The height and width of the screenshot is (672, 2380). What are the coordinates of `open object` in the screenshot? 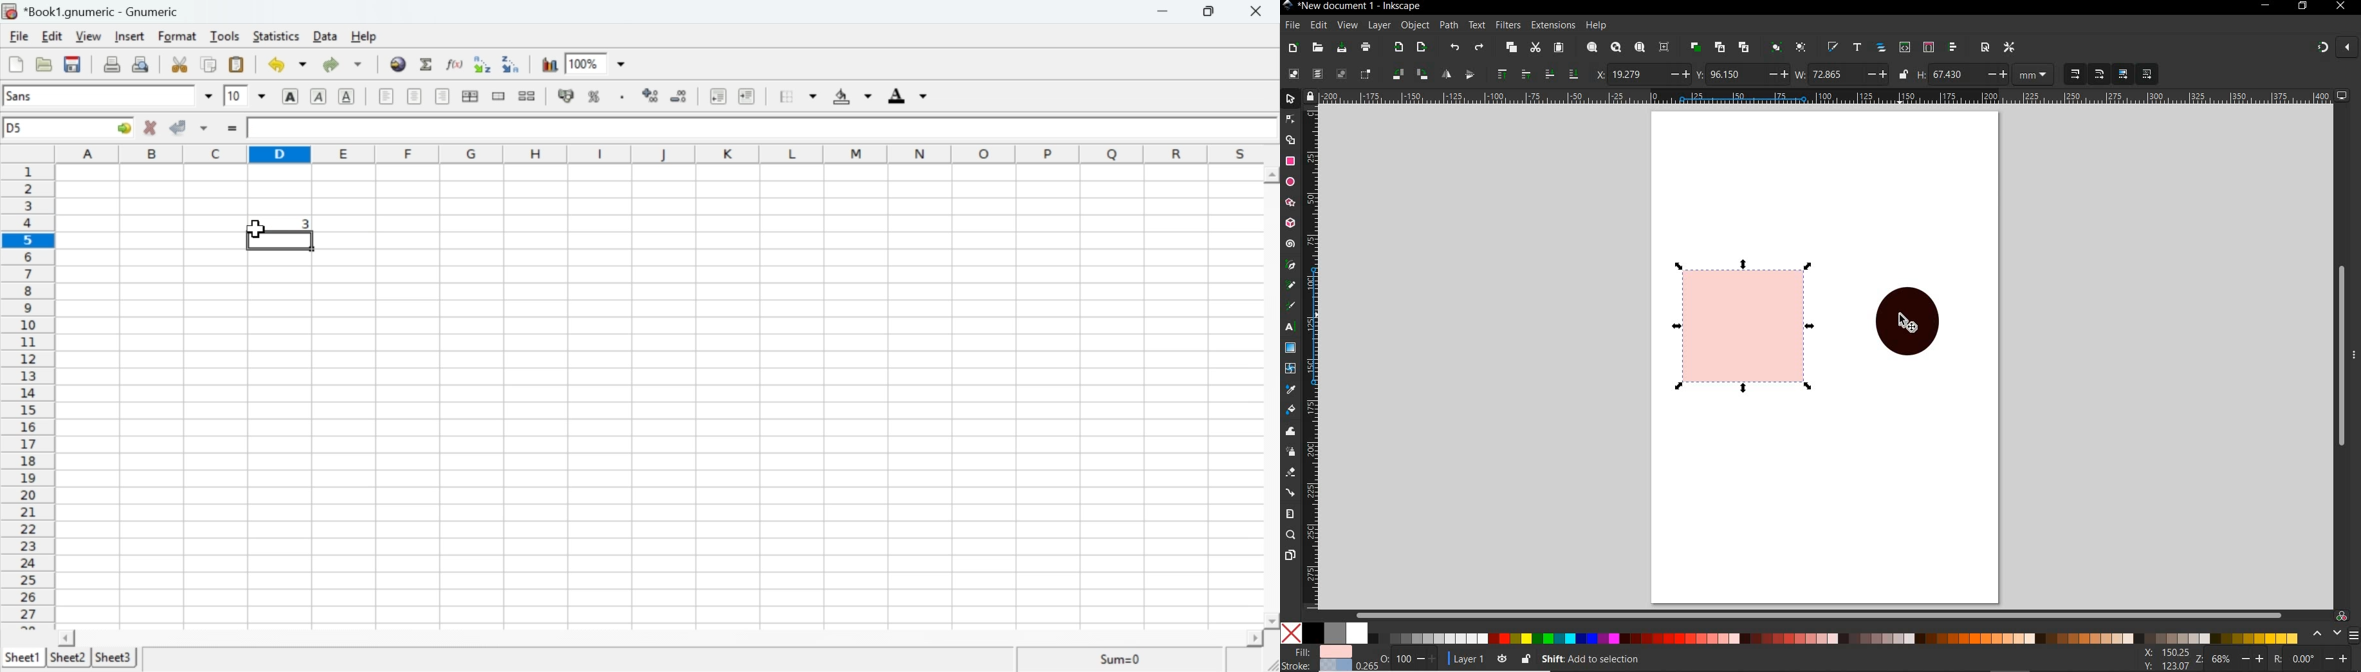 It's located at (1881, 48).